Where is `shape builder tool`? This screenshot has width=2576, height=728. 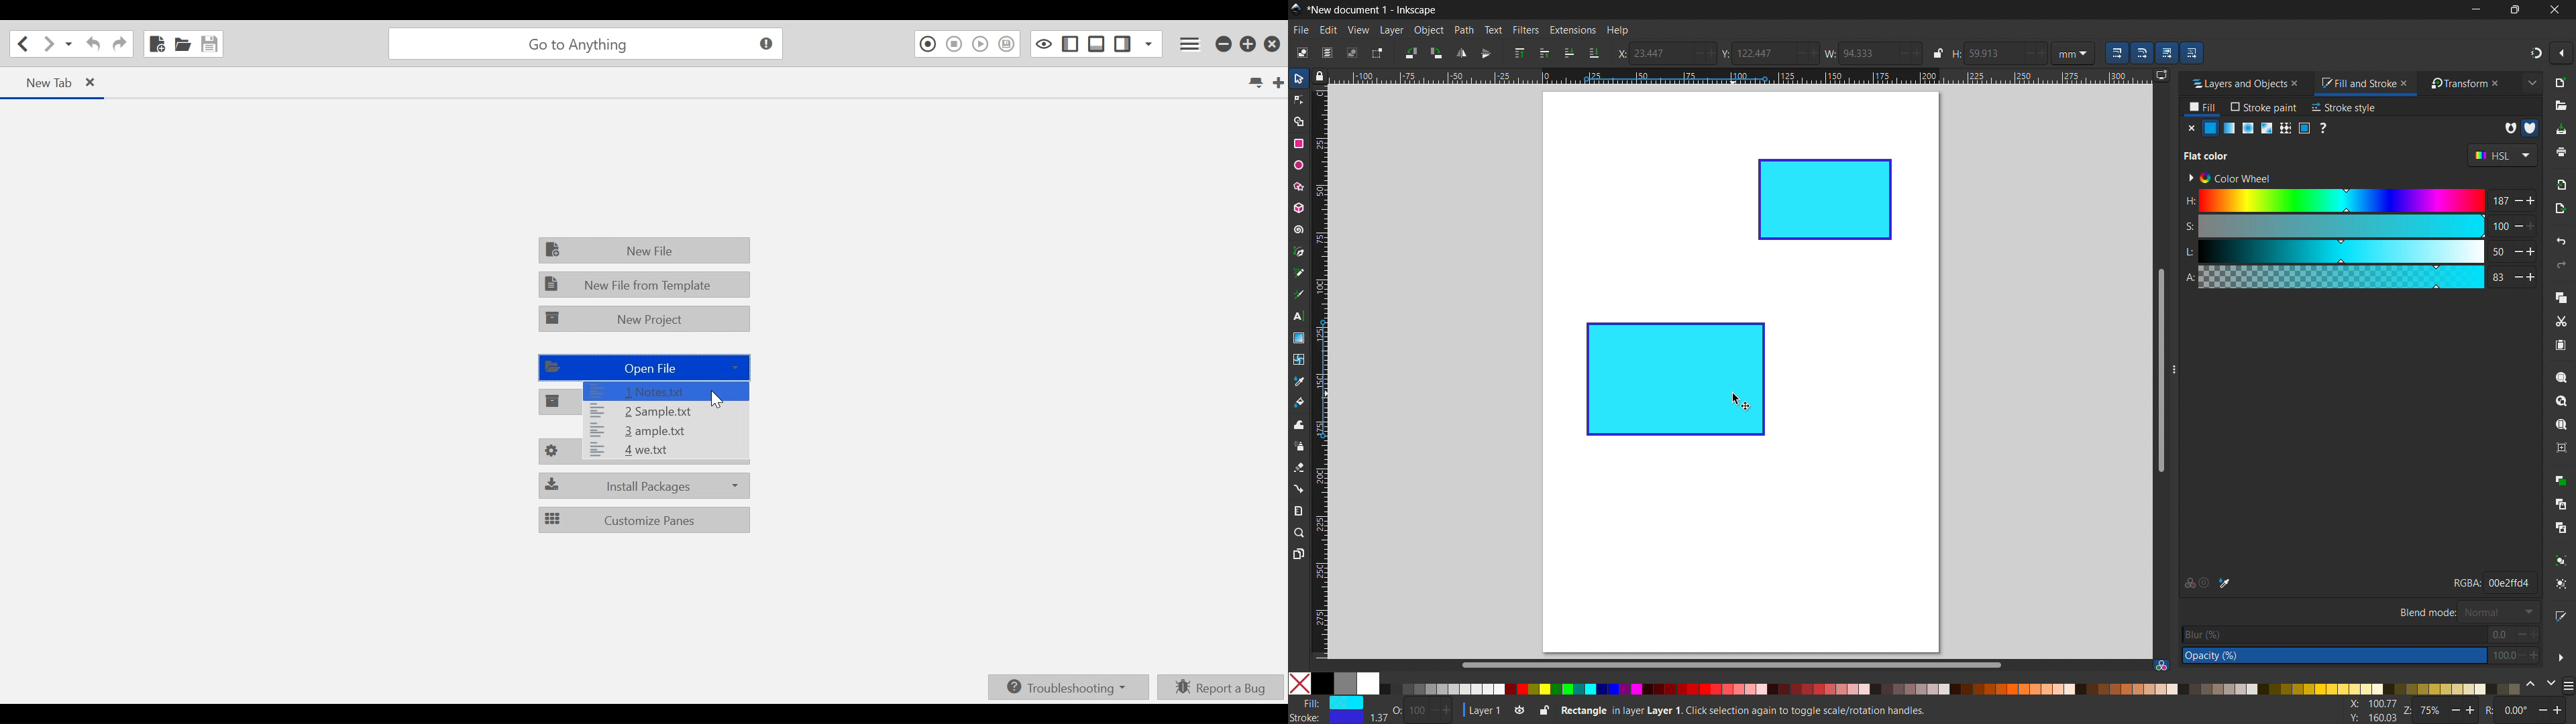 shape builder tool is located at coordinates (1297, 121).